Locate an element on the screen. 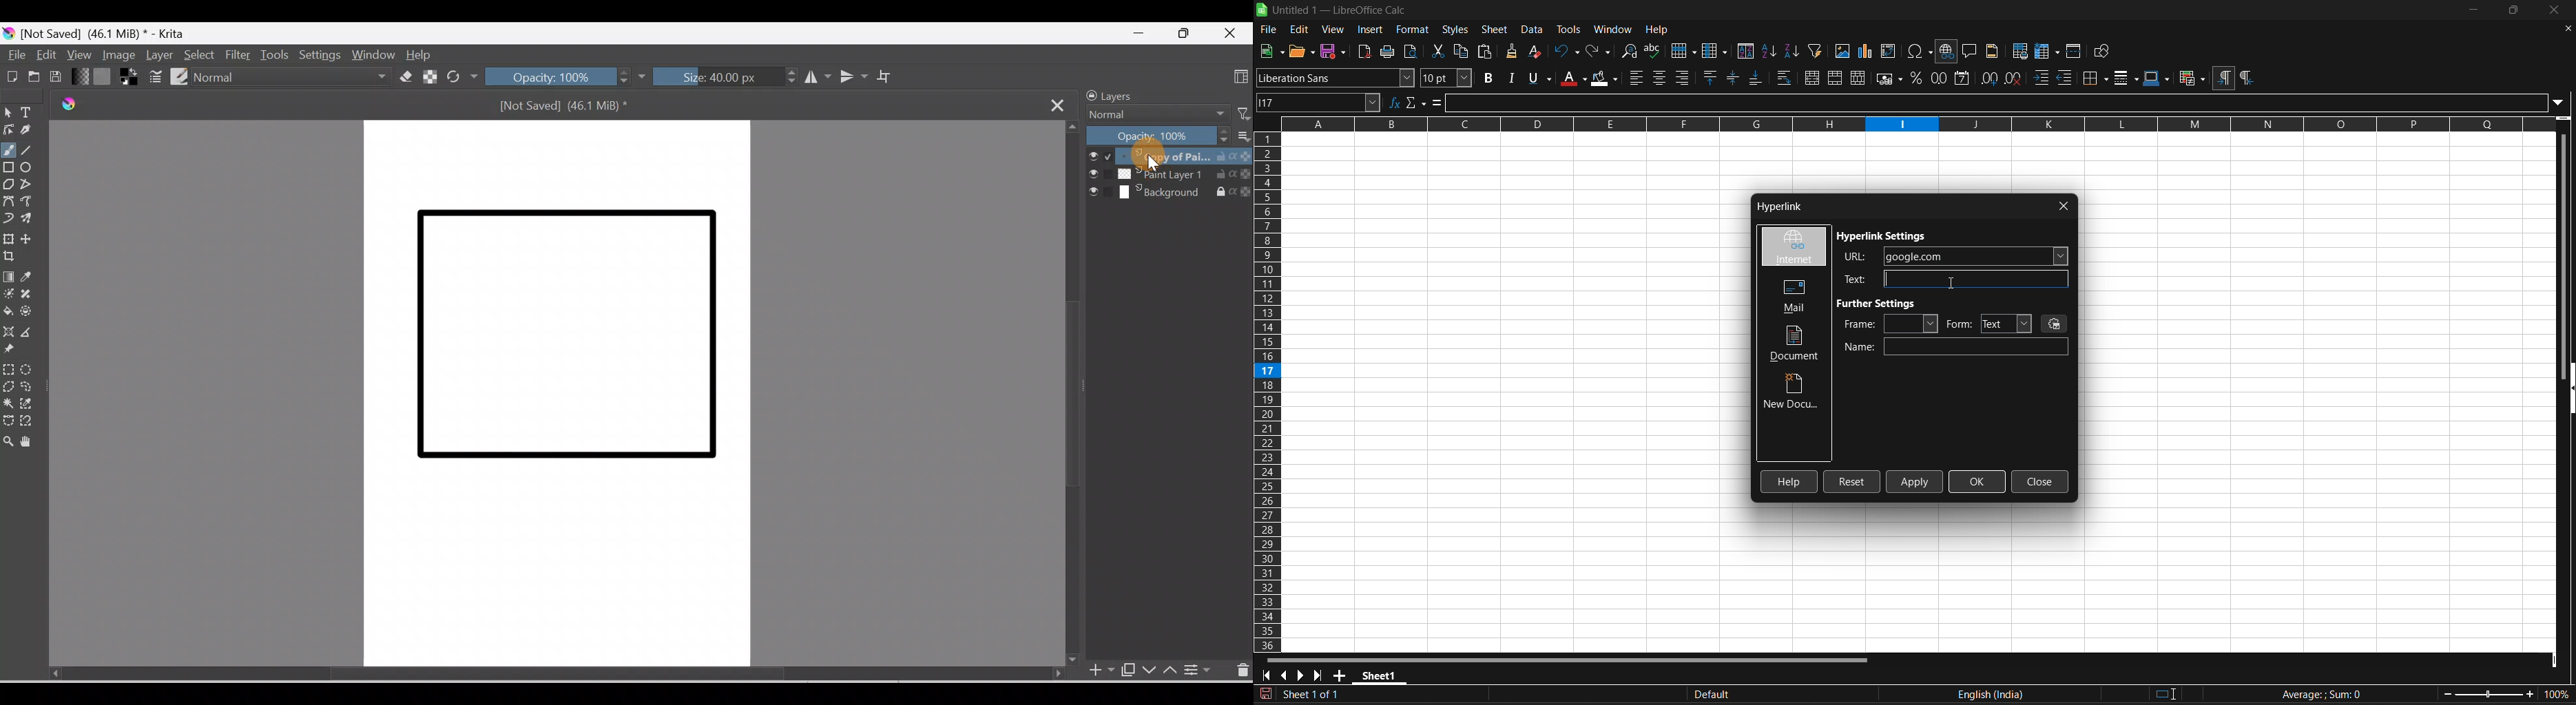 The height and width of the screenshot is (728, 2576). input line is located at coordinates (2006, 101).